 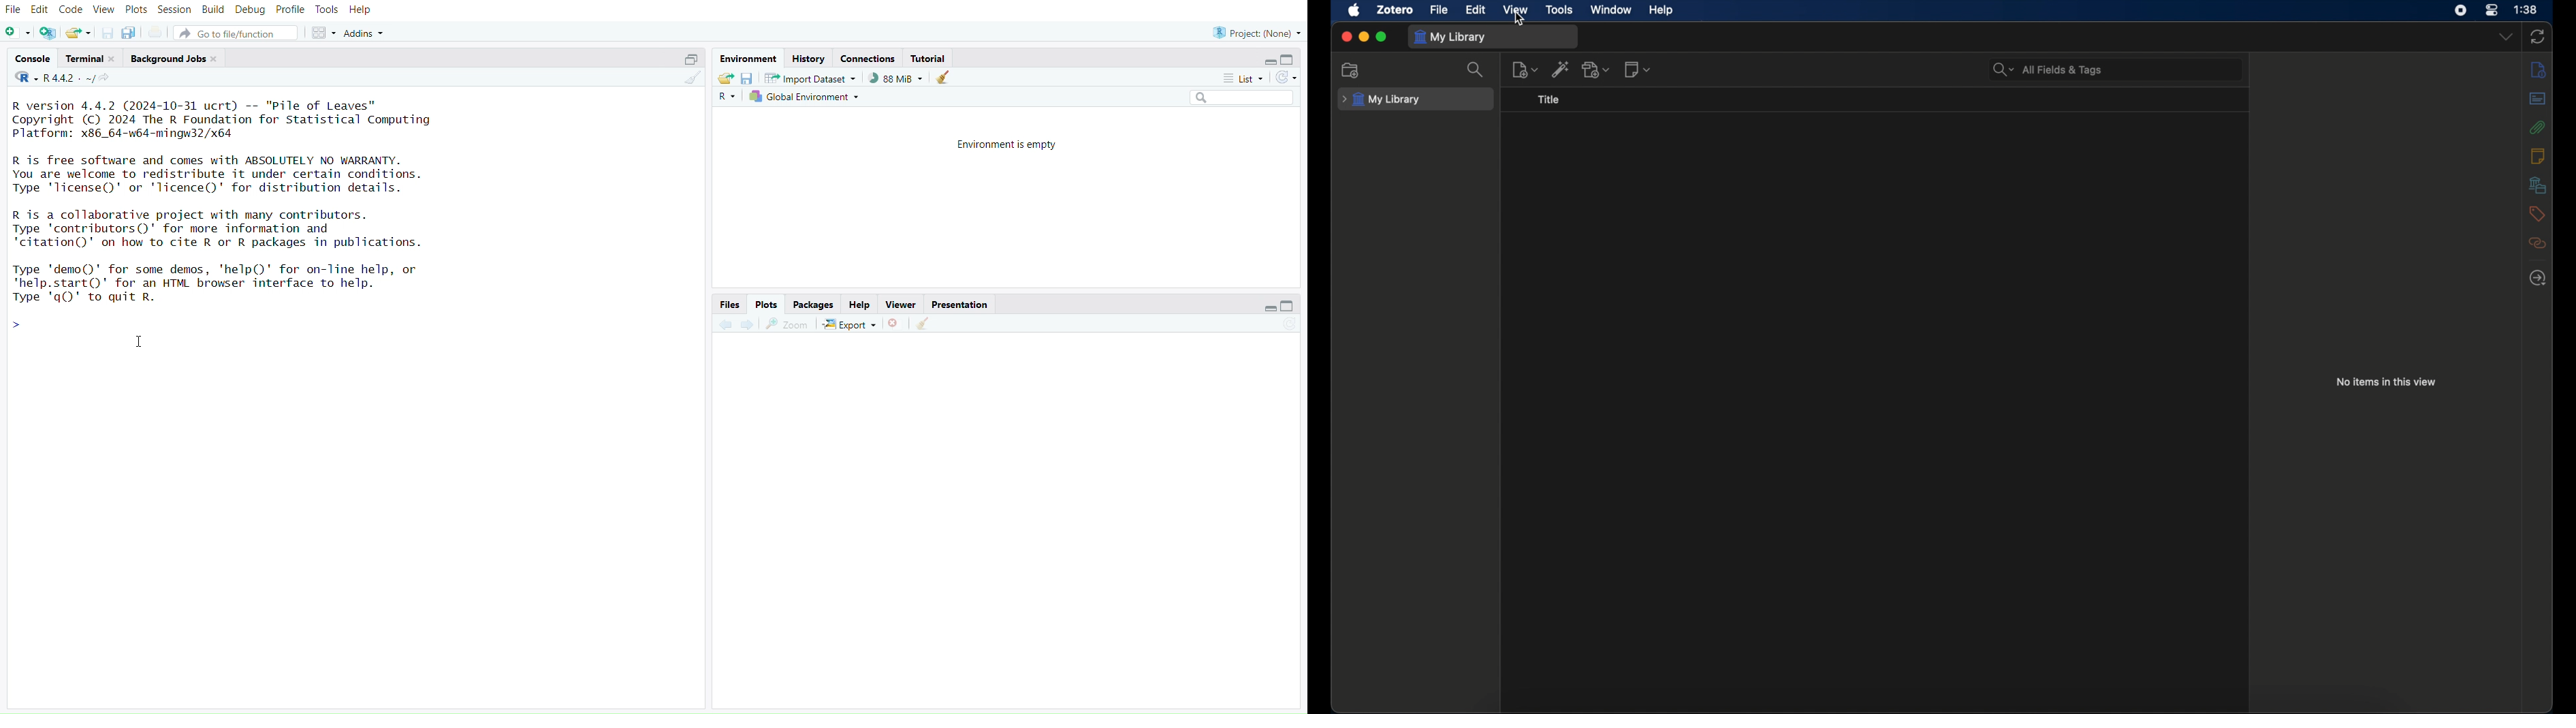 What do you see at coordinates (361, 11) in the screenshot?
I see `help` at bounding box center [361, 11].